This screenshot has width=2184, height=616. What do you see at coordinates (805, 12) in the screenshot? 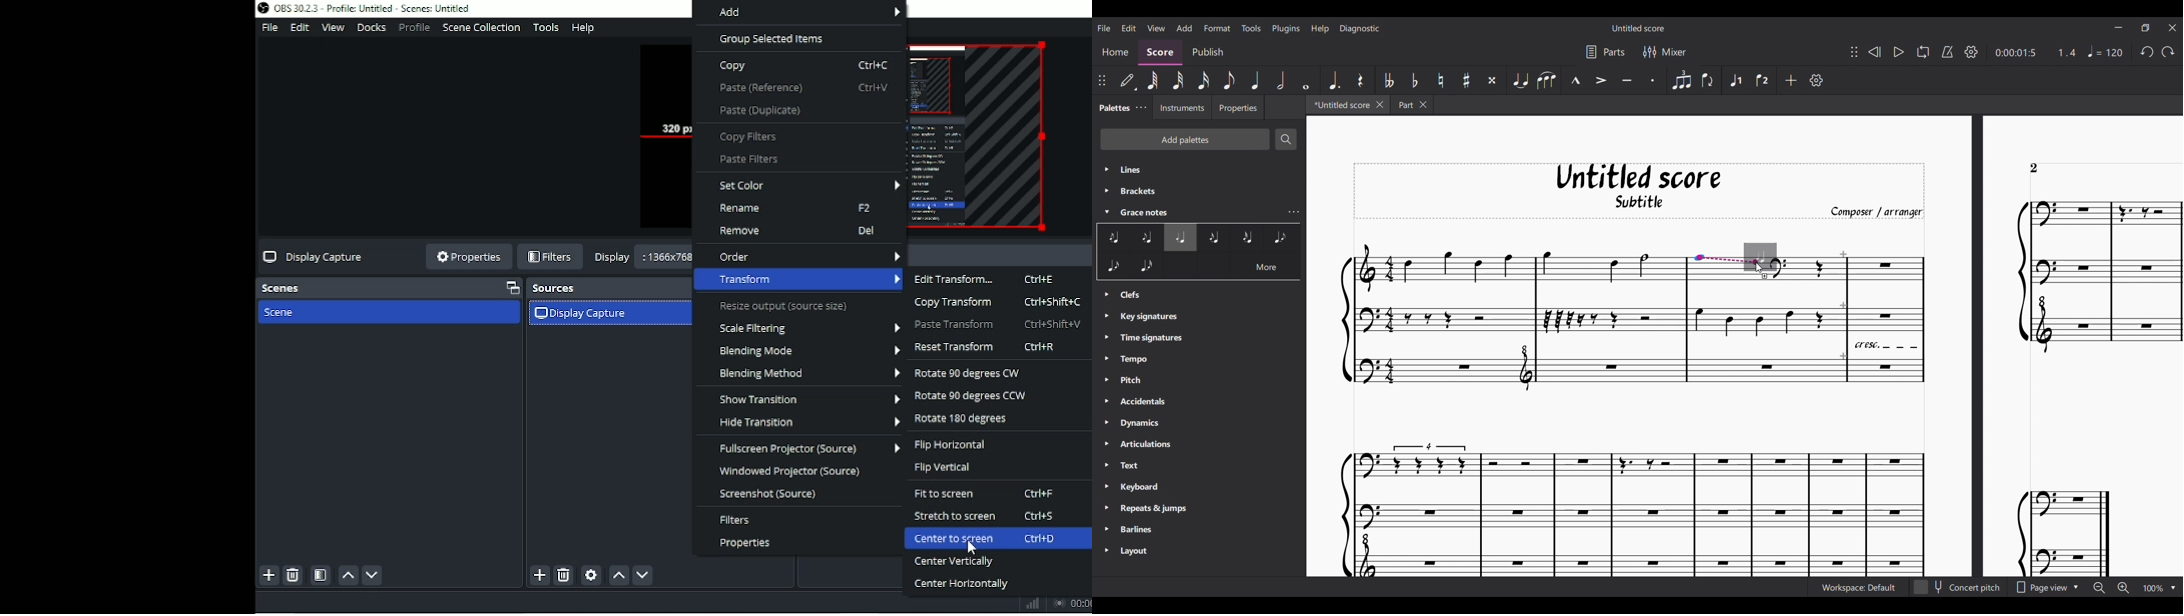
I see `Add` at bounding box center [805, 12].